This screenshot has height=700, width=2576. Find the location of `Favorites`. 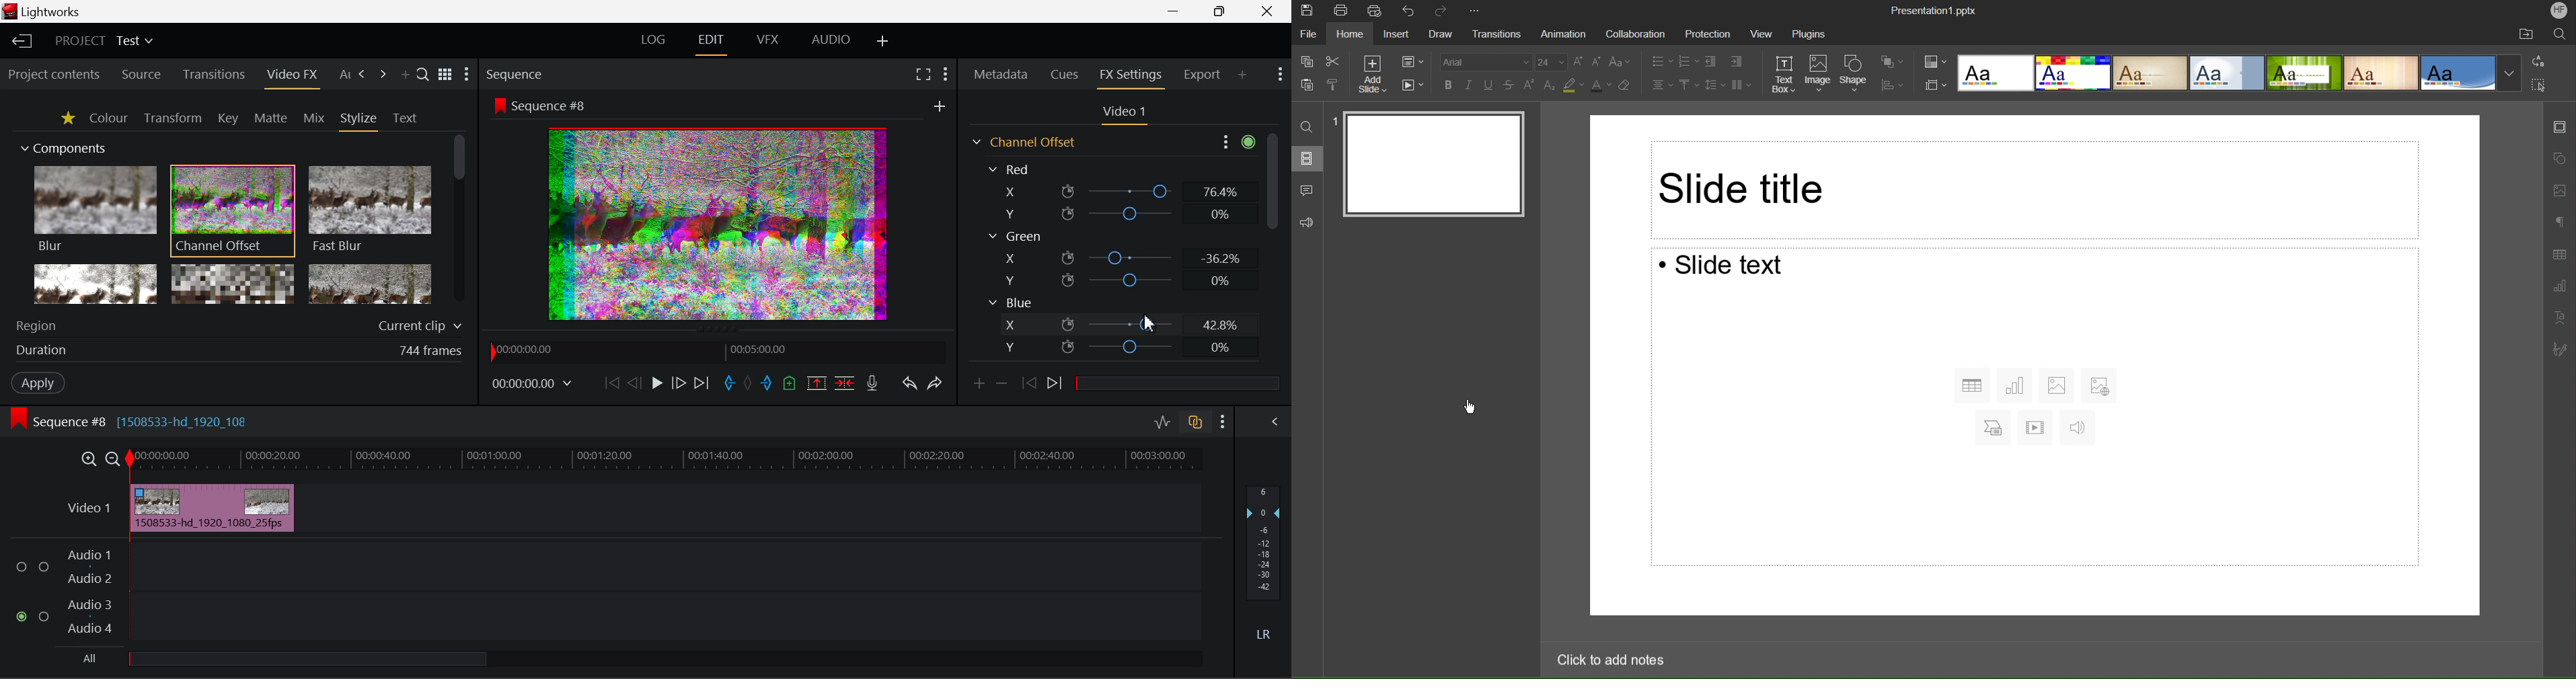

Favorites is located at coordinates (67, 120).